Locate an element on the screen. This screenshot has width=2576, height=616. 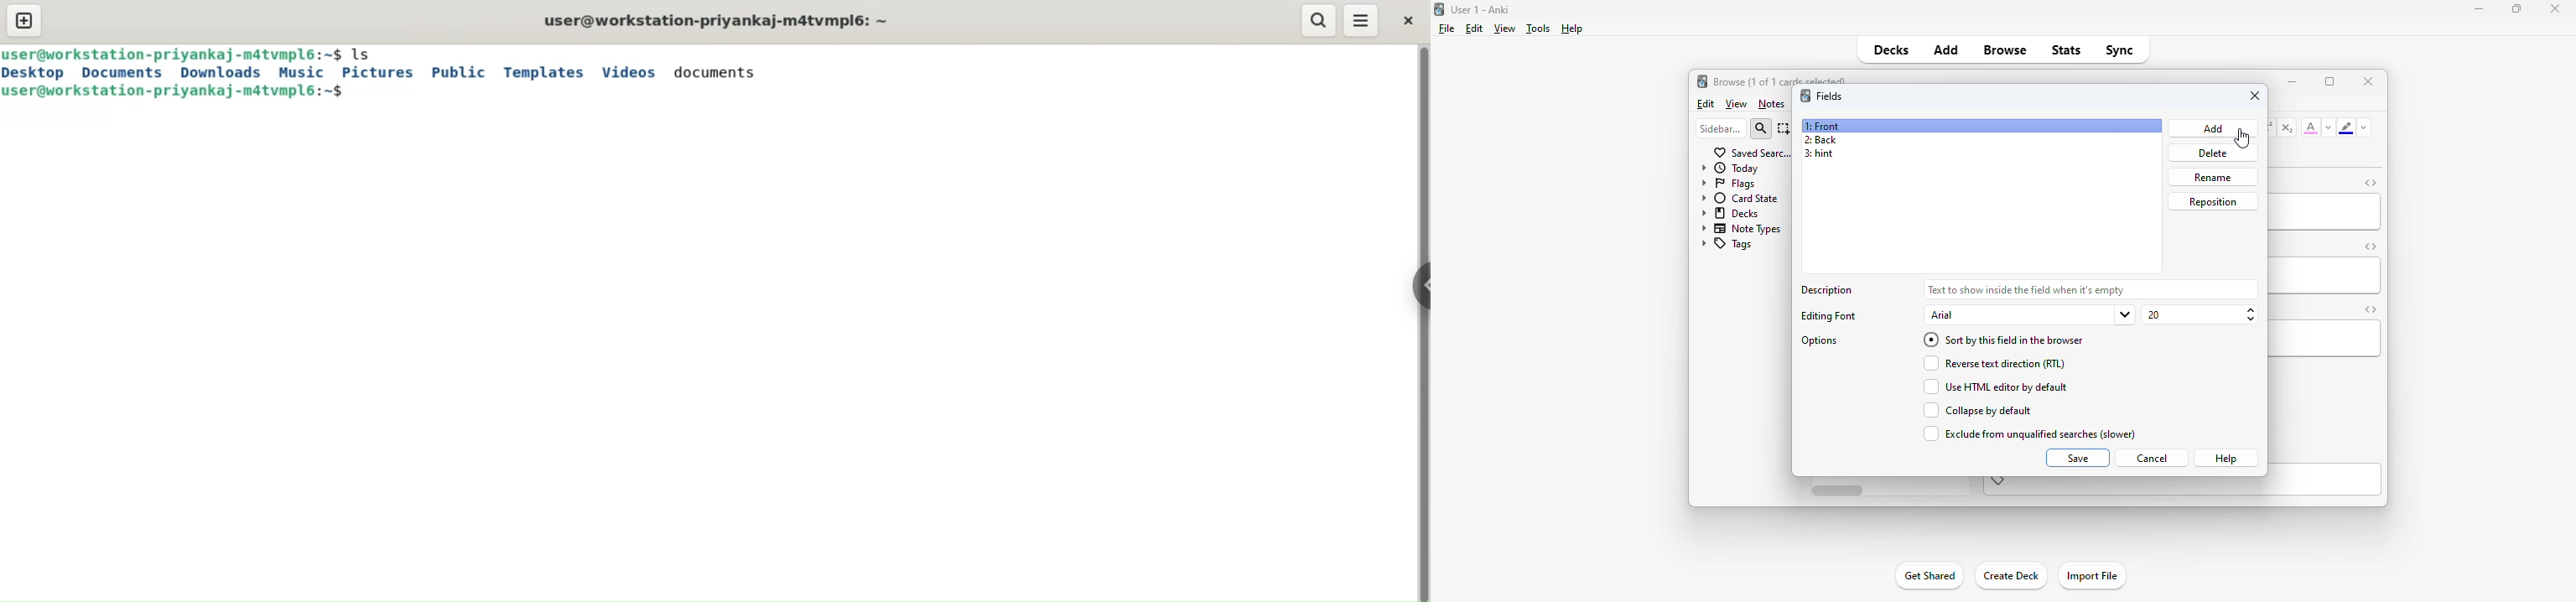
add is located at coordinates (2215, 128).